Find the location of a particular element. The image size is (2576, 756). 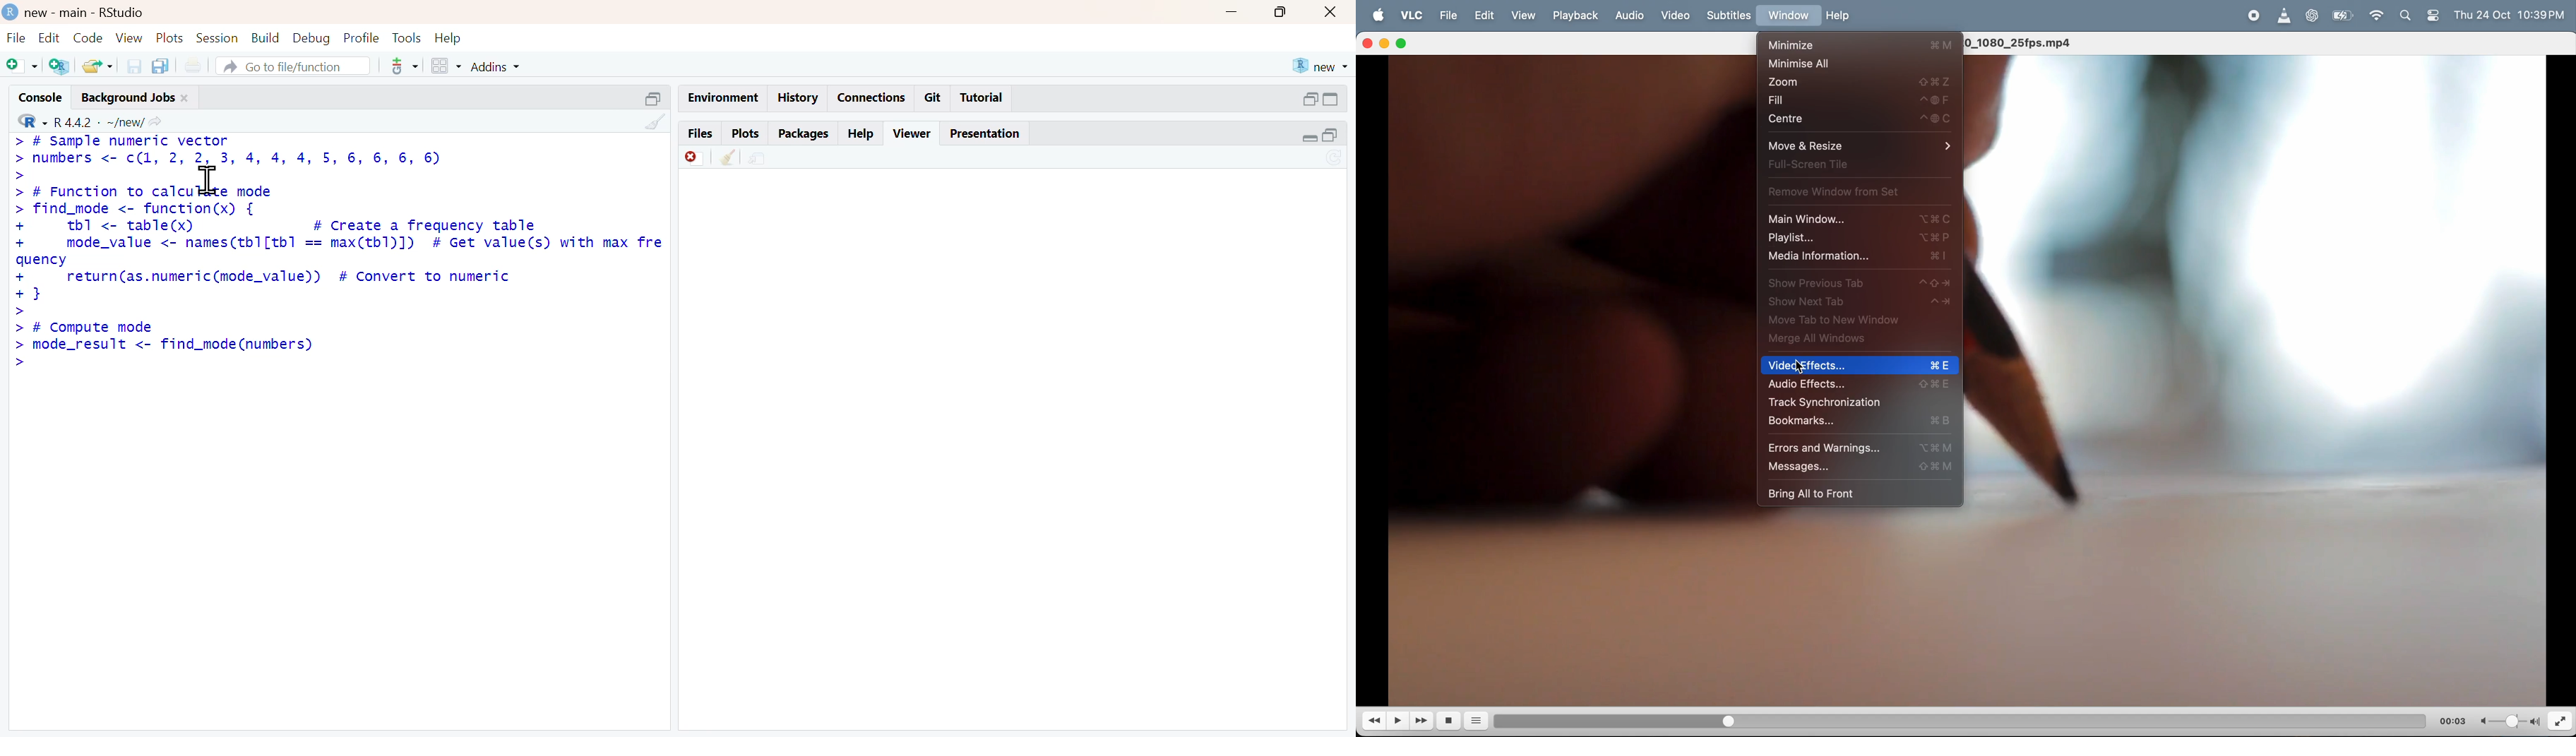

R 4.4.2 ~/new/ is located at coordinates (99, 123).